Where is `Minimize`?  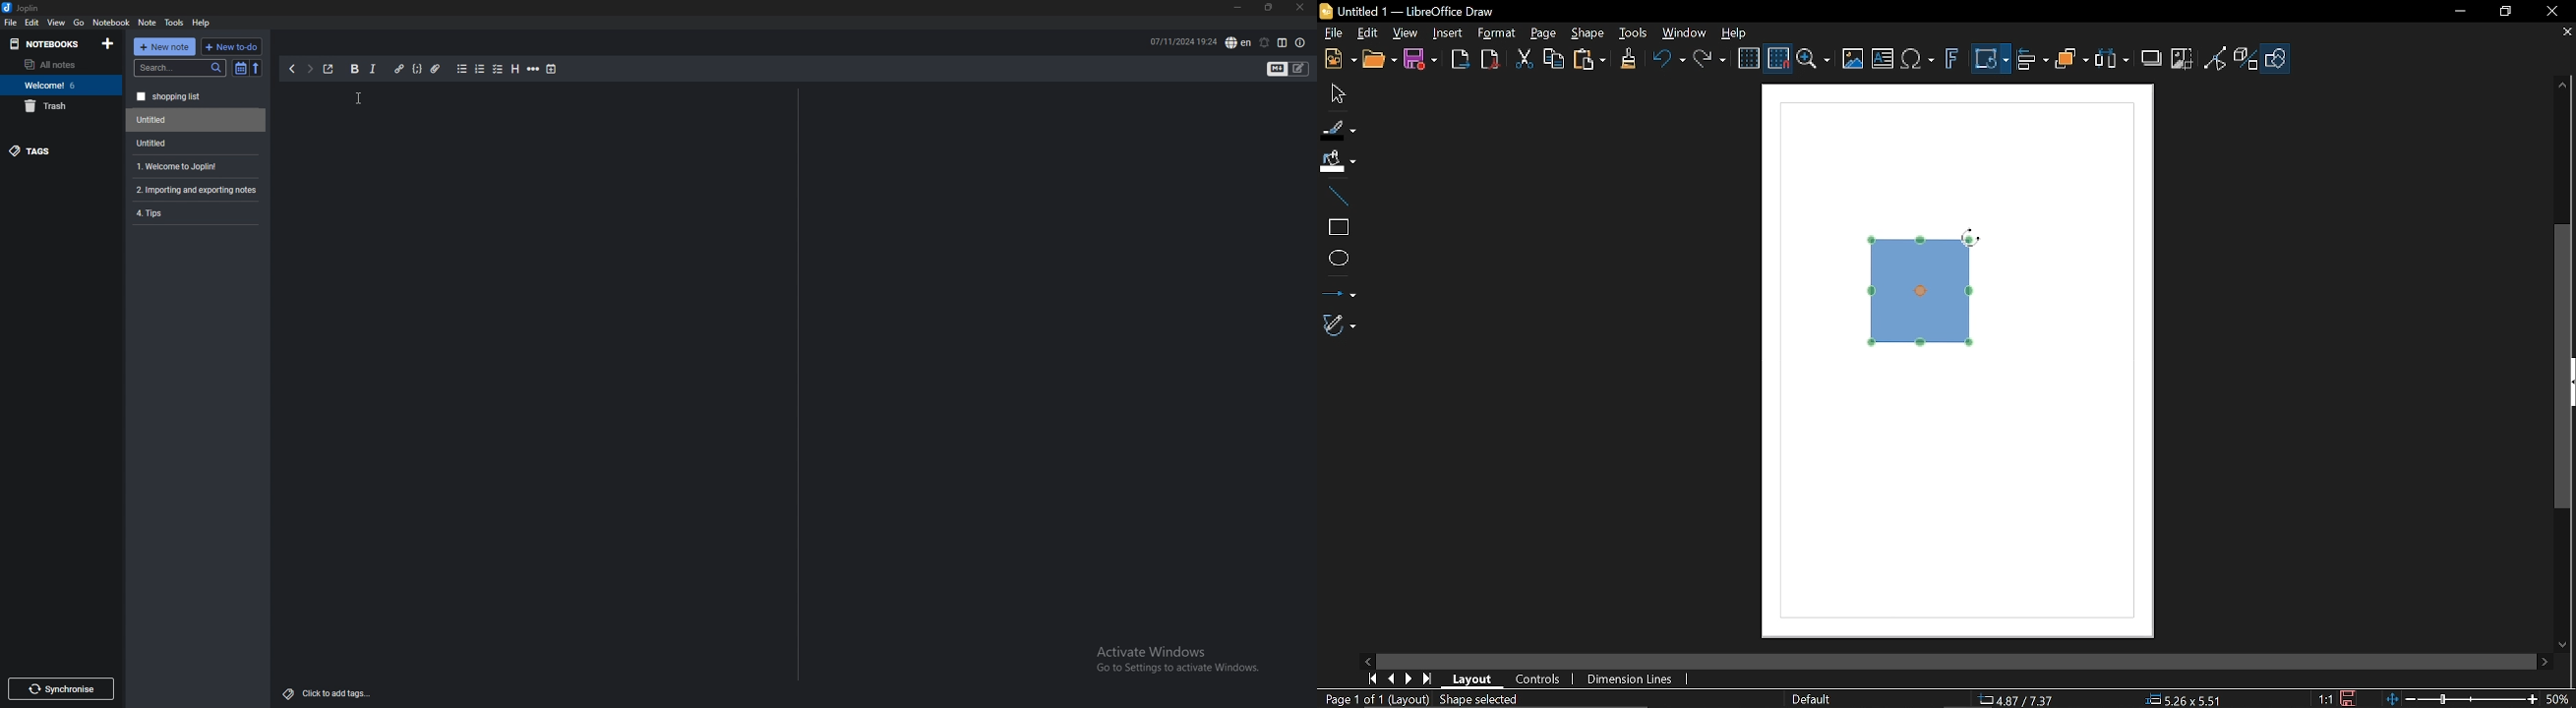 Minimize is located at coordinates (2458, 11).